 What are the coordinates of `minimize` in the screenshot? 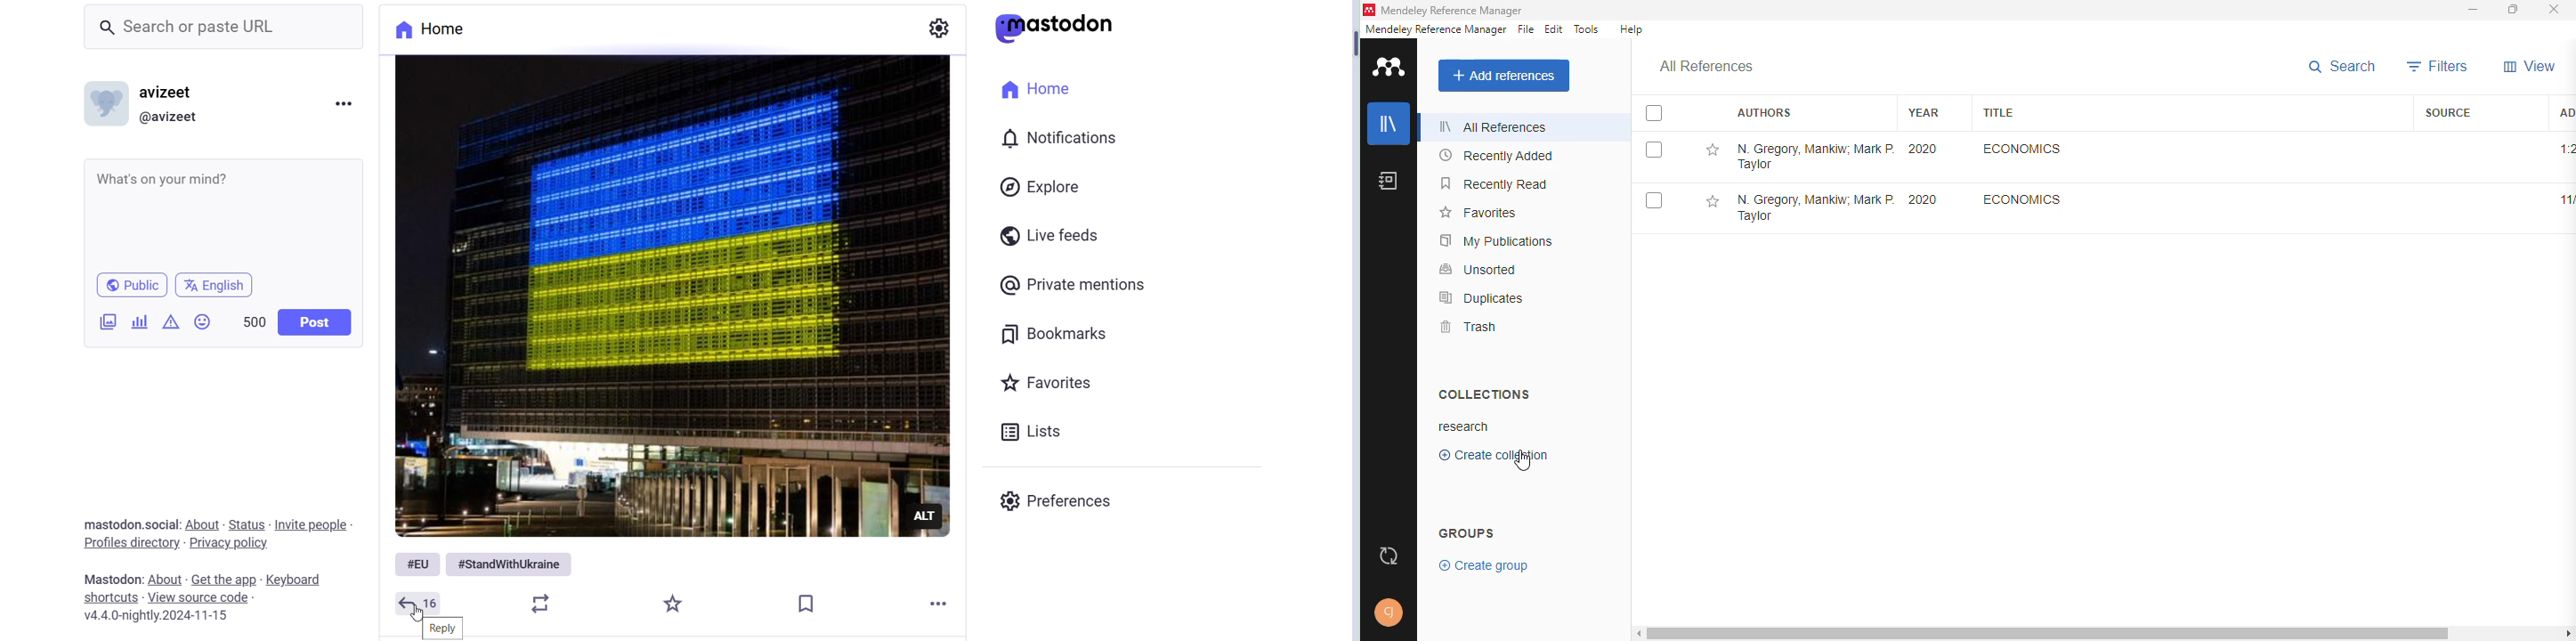 It's located at (2475, 10).